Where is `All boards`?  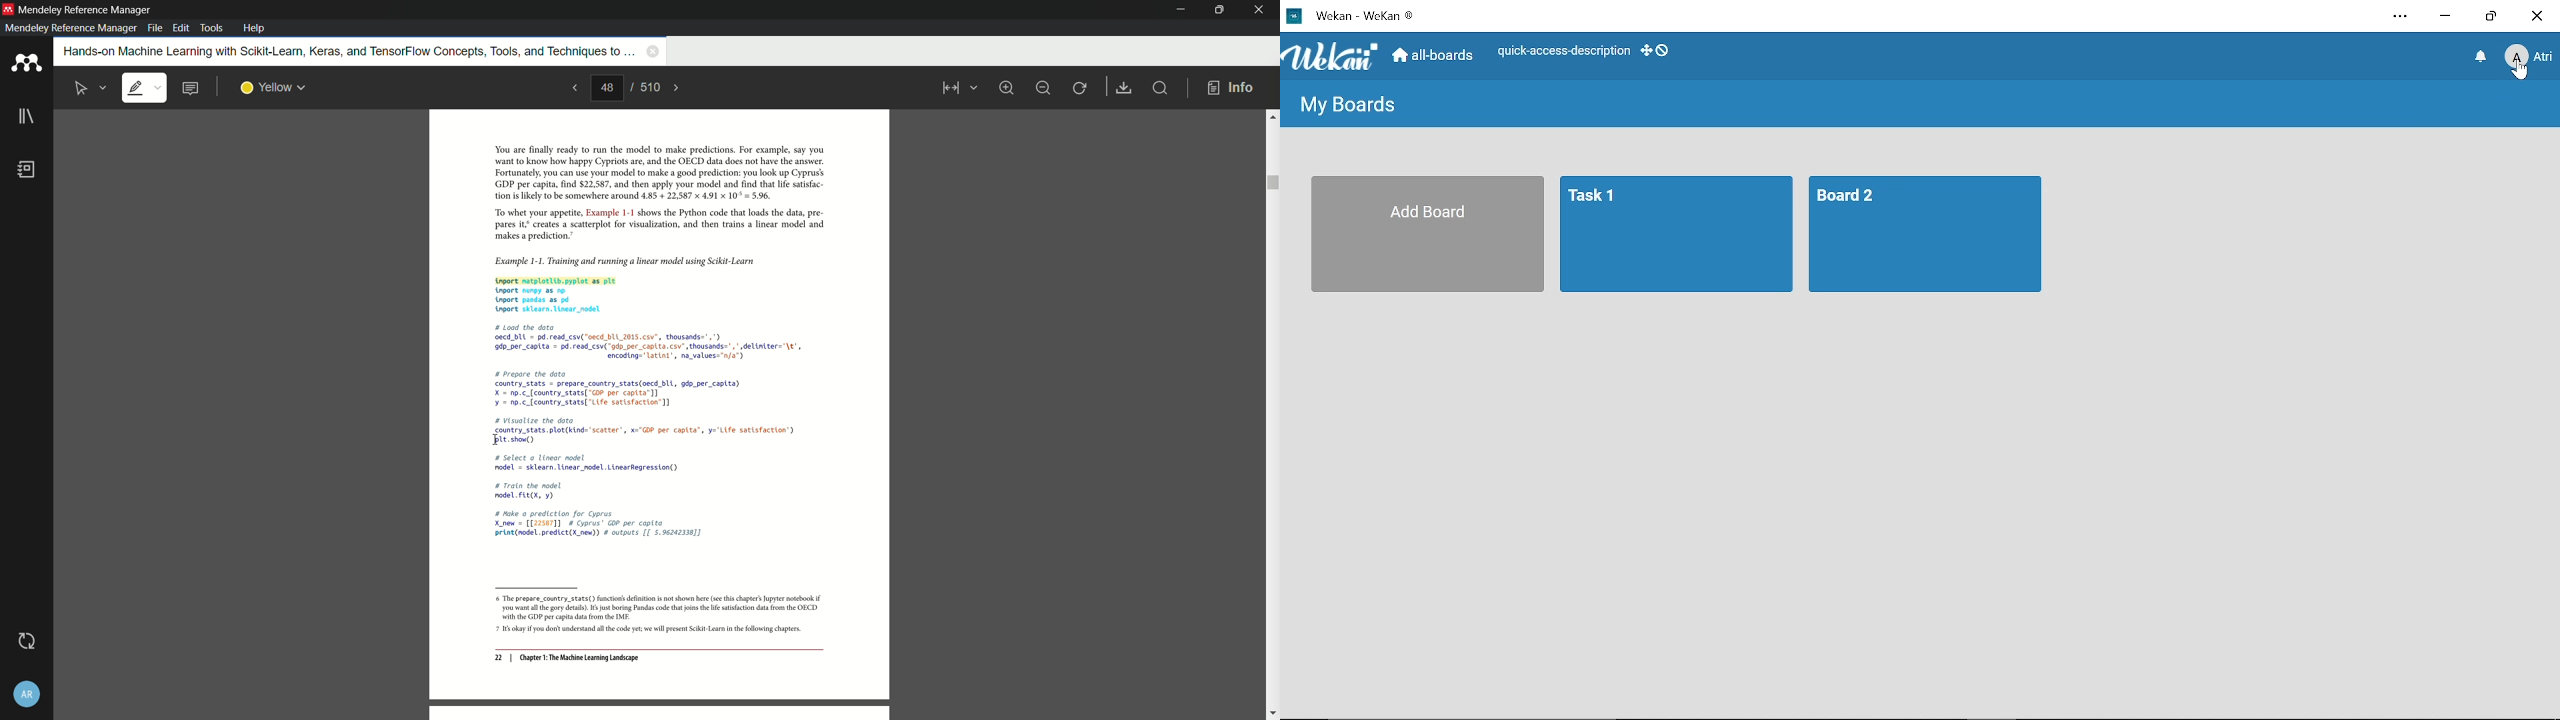 All boards is located at coordinates (1432, 56).